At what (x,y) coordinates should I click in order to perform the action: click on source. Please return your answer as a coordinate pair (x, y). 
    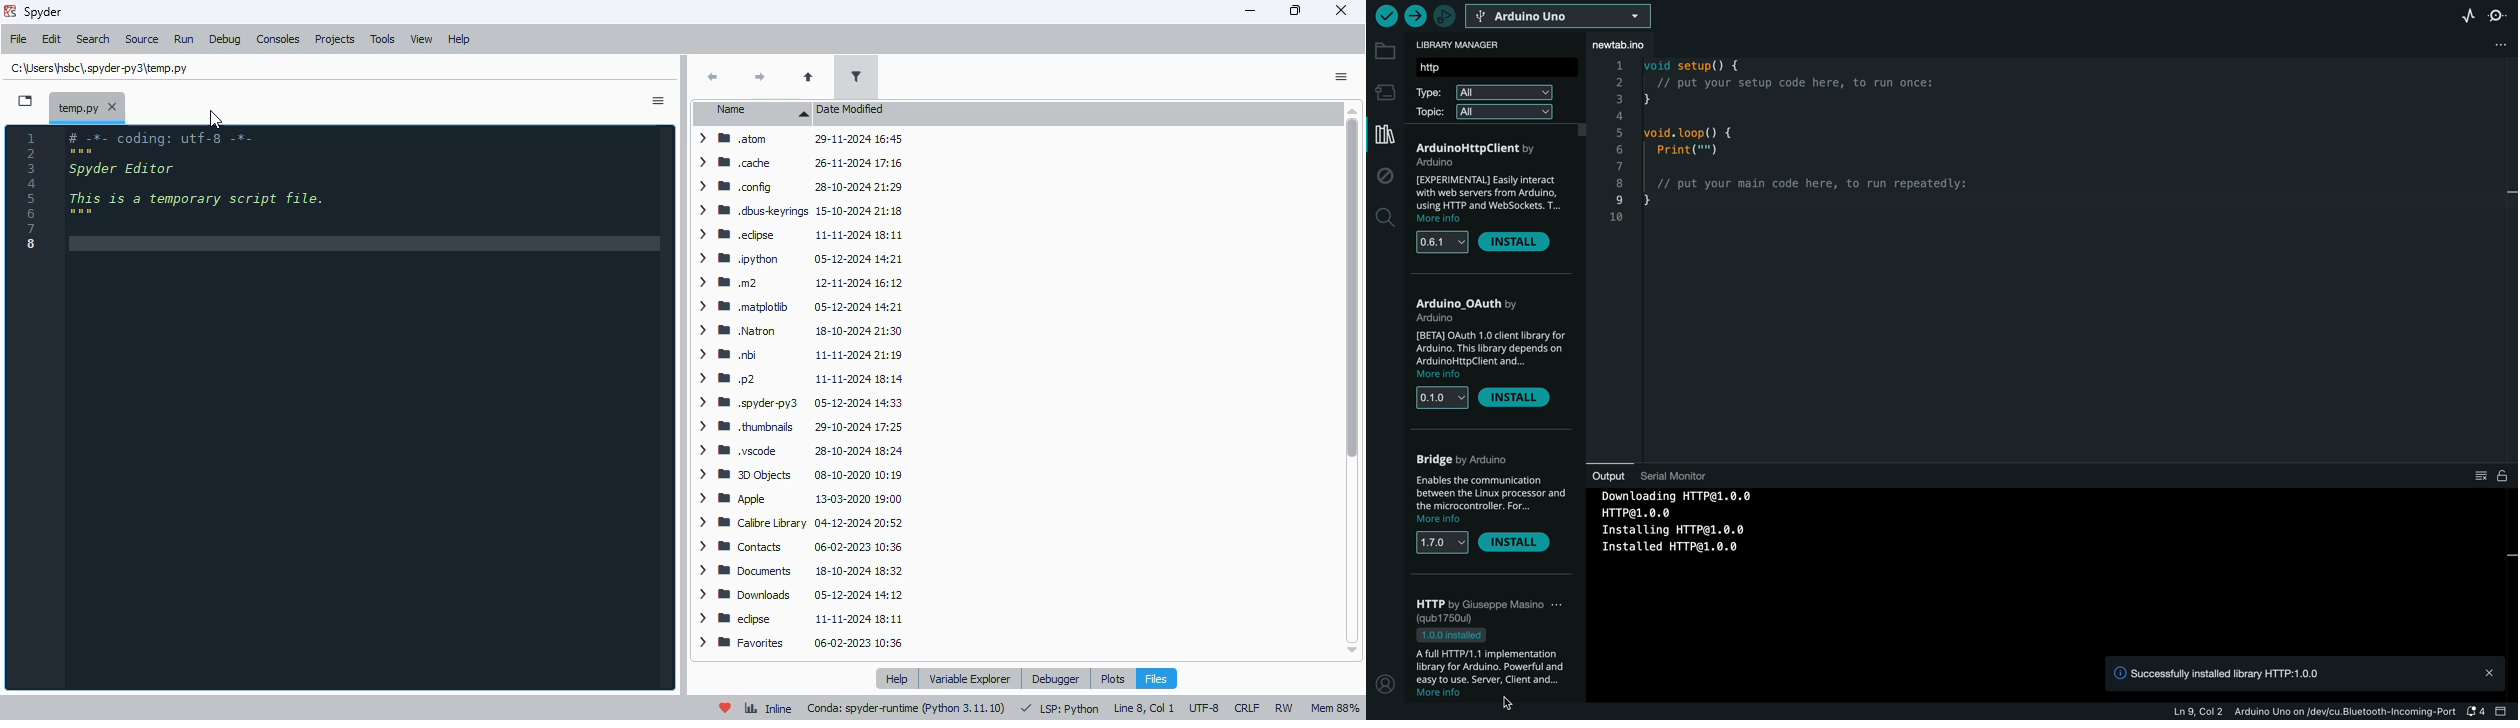
    Looking at the image, I should click on (143, 39).